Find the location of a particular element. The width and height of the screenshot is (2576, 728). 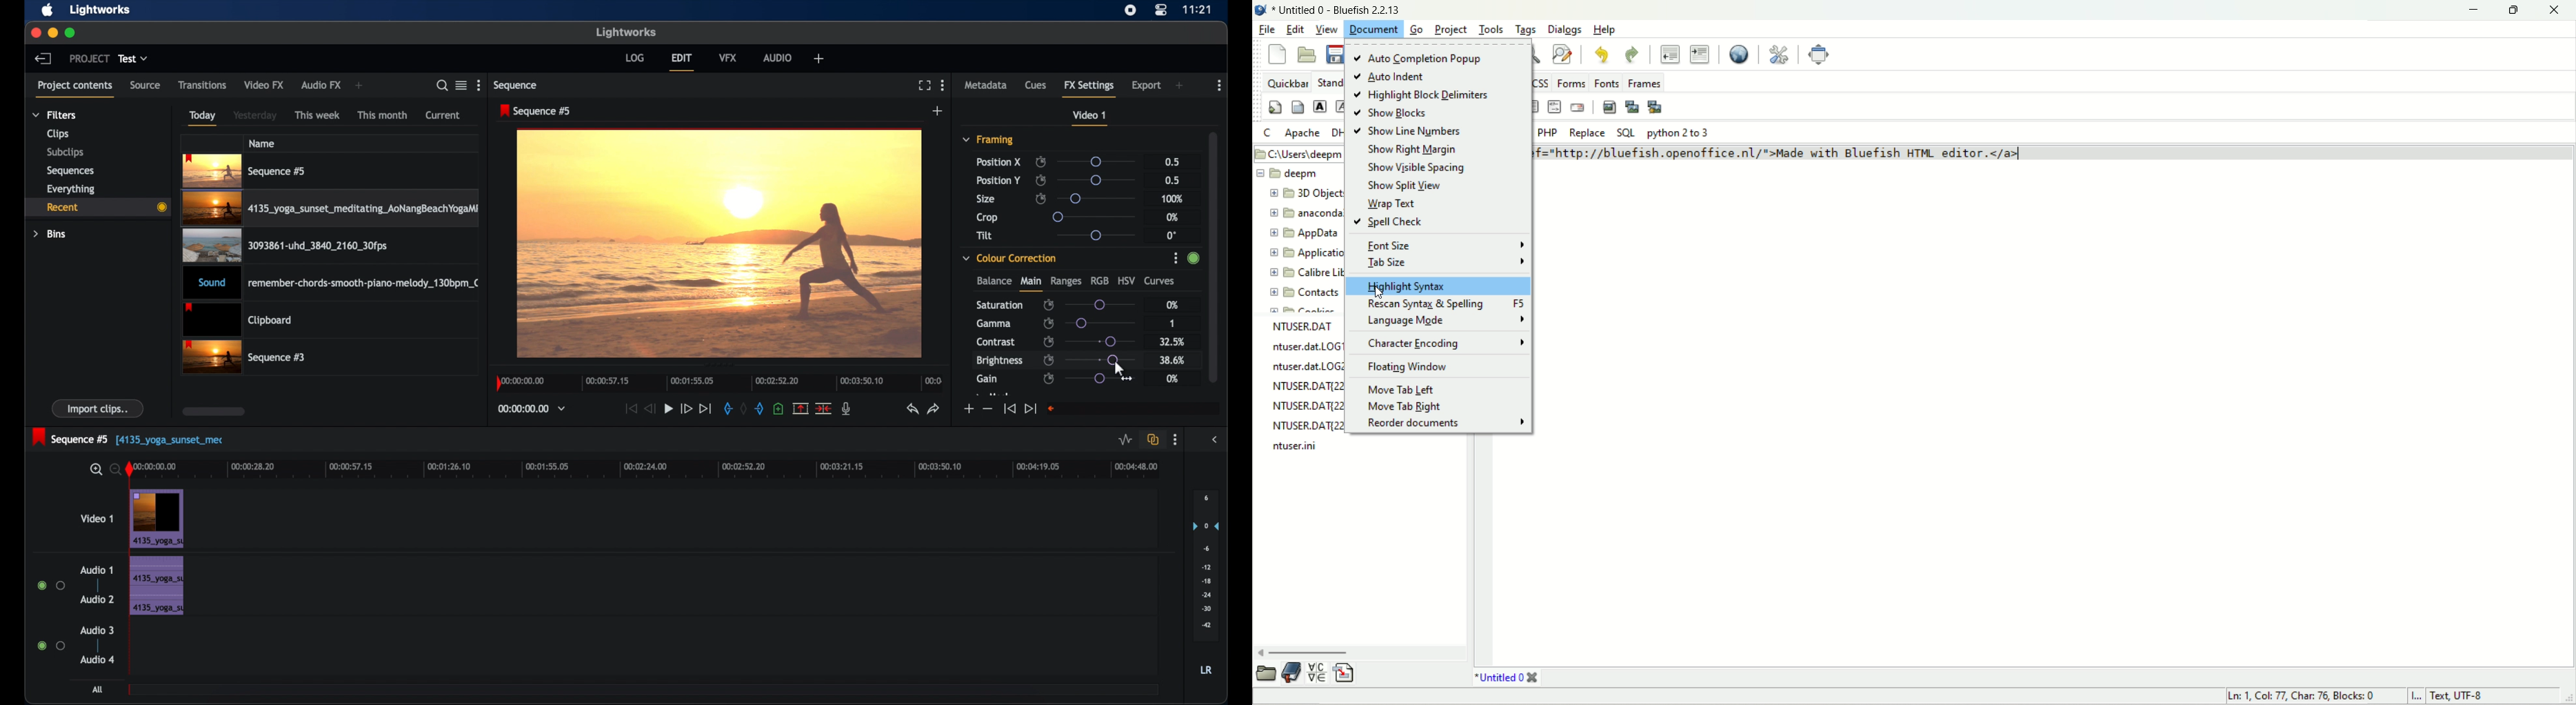

view is located at coordinates (1327, 31).